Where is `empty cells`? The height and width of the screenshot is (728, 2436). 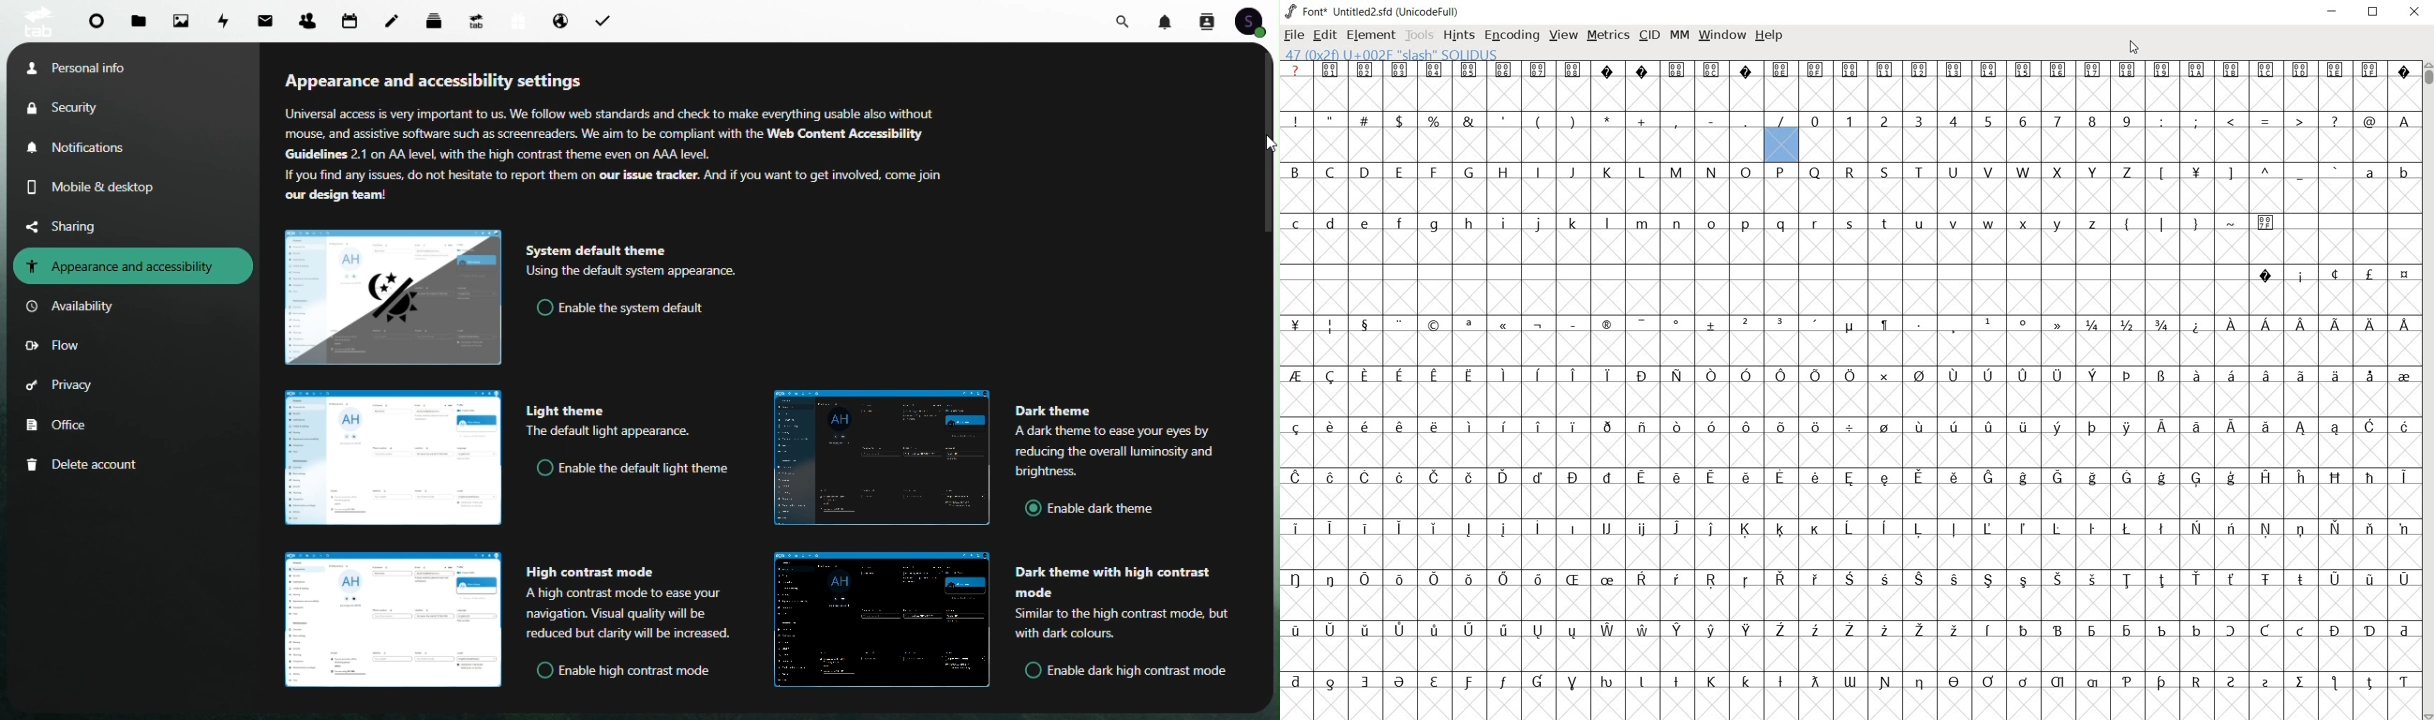
empty cells is located at coordinates (1849, 246).